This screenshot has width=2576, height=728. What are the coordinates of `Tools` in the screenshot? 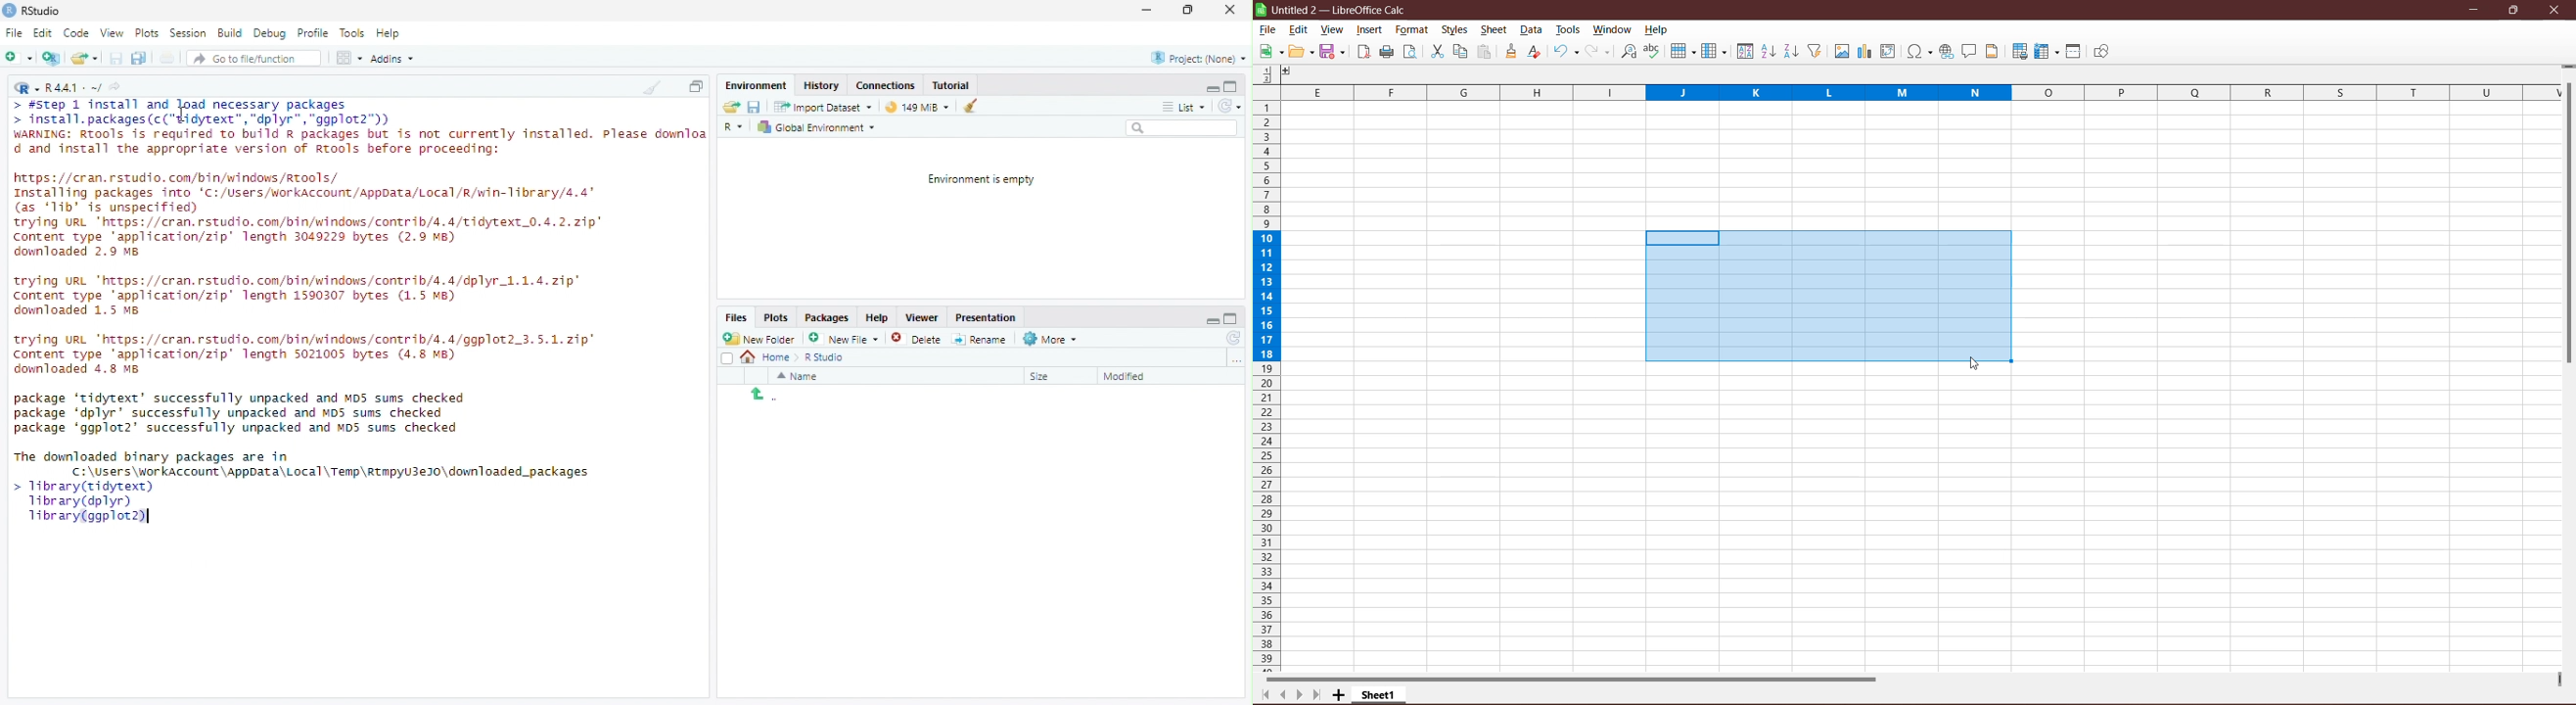 It's located at (352, 33).